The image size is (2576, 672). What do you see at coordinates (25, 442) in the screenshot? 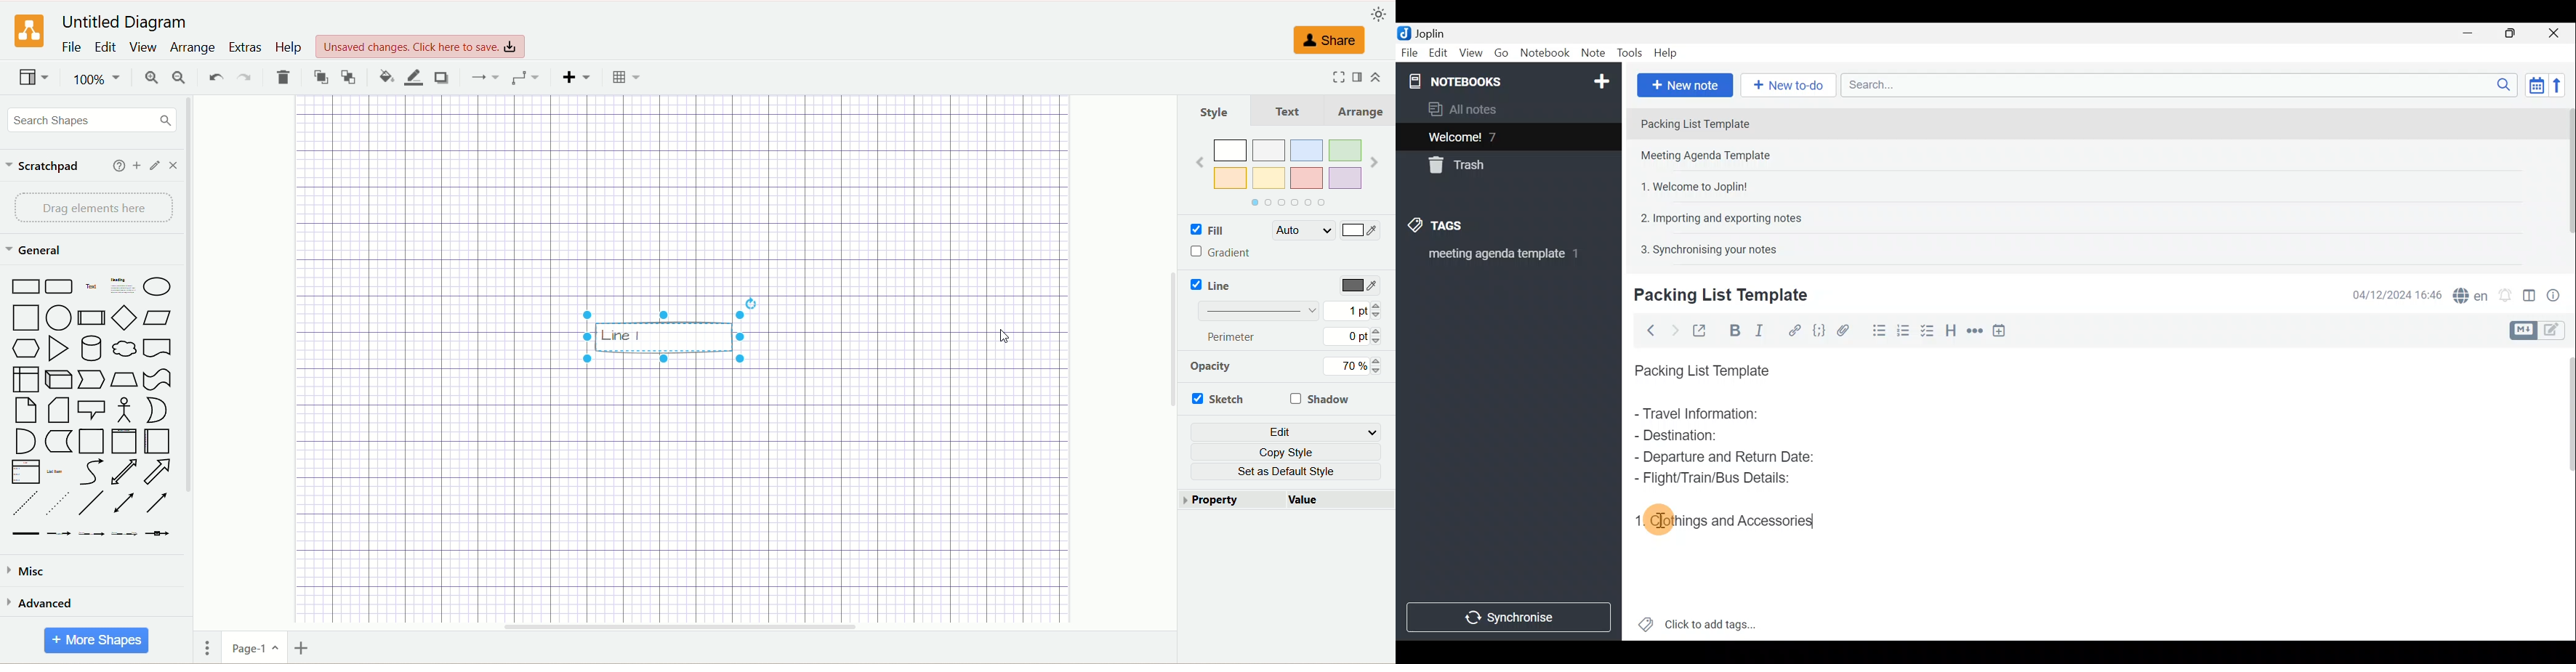
I see `And` at bounding box center [25, 442].